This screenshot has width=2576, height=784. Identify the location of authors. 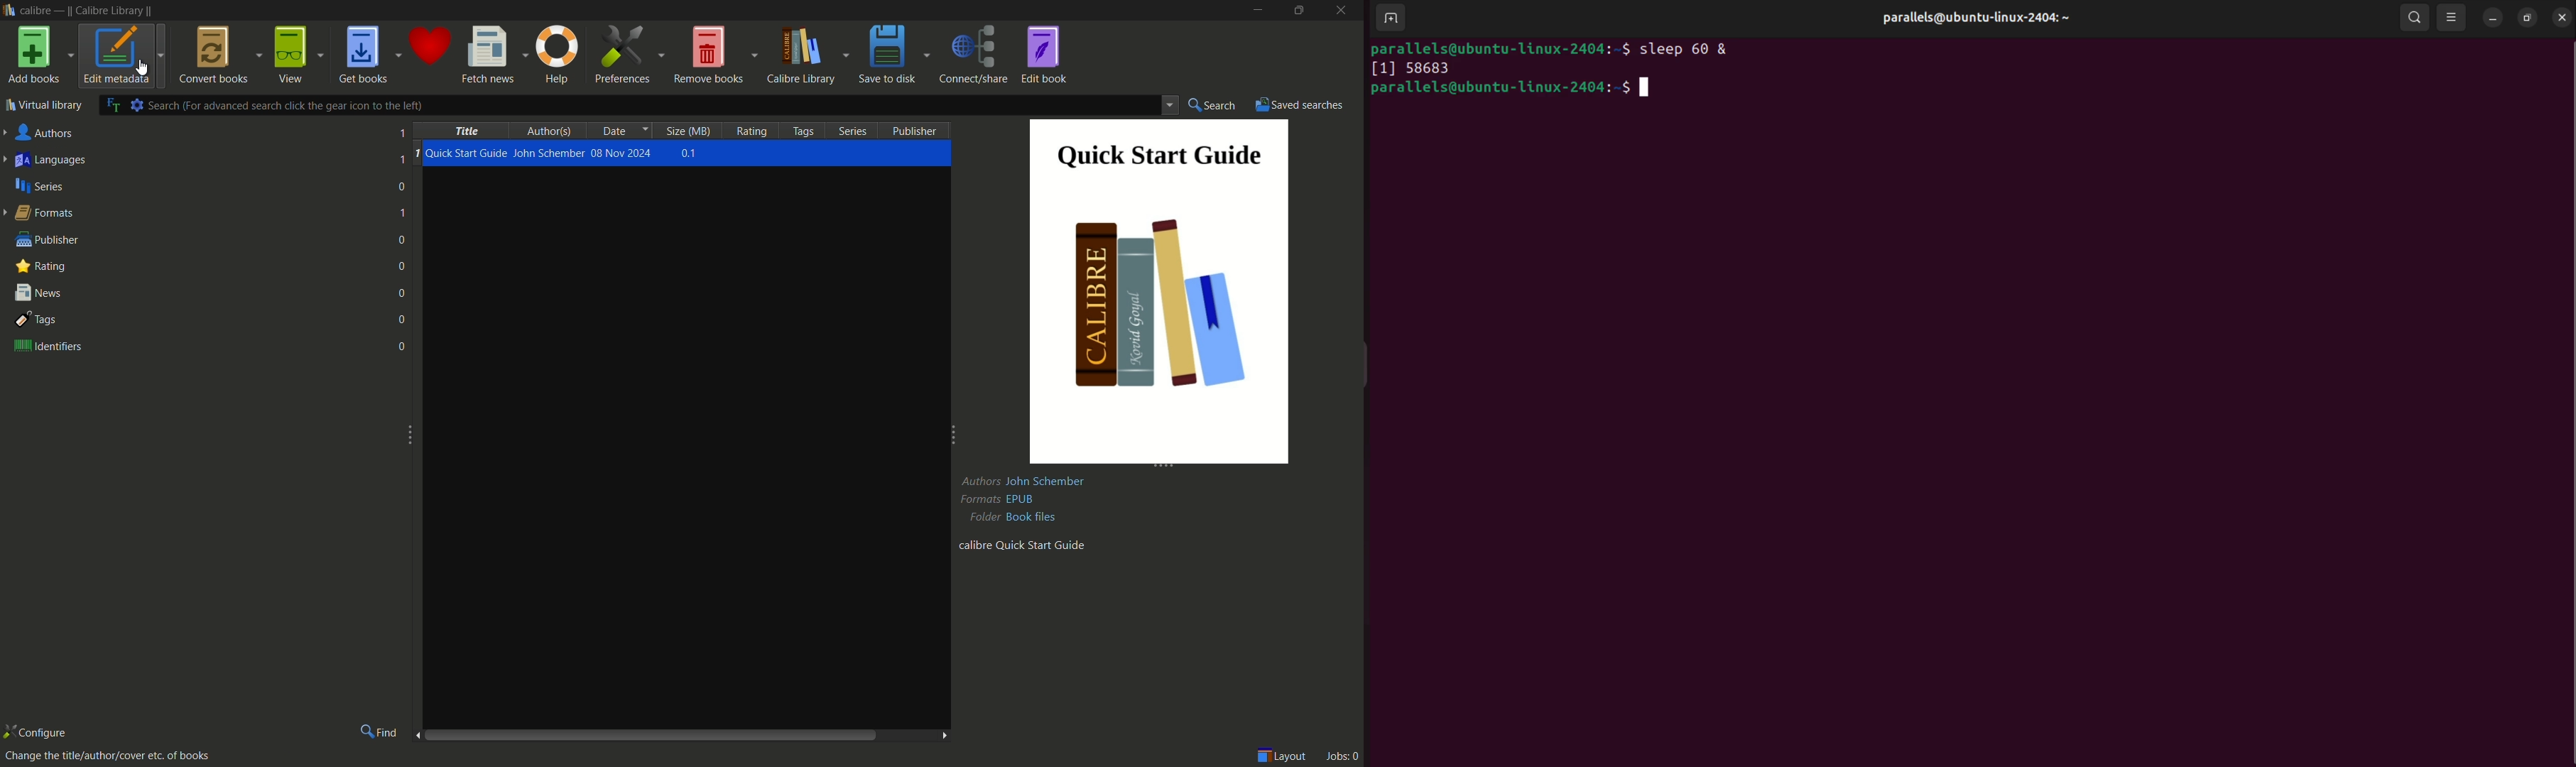
(548, 130).